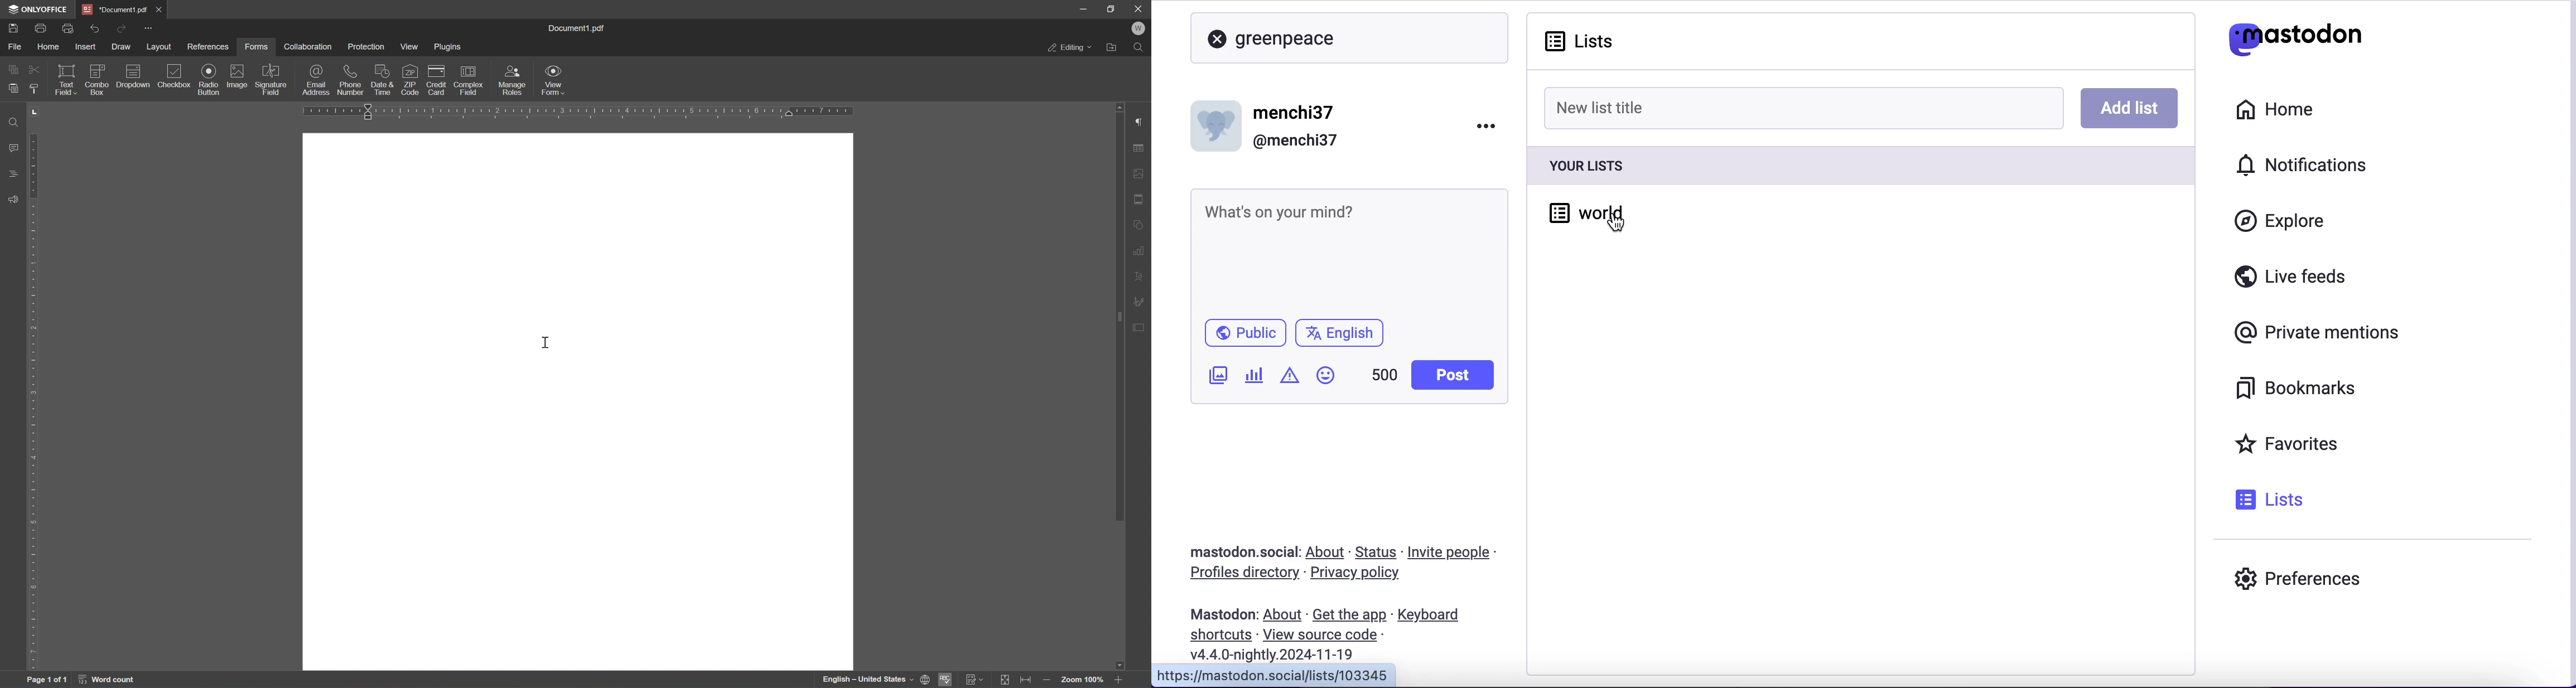 The width and height of the screenshot is (2576, 700). I want to click on radio button, so click(210, 80).